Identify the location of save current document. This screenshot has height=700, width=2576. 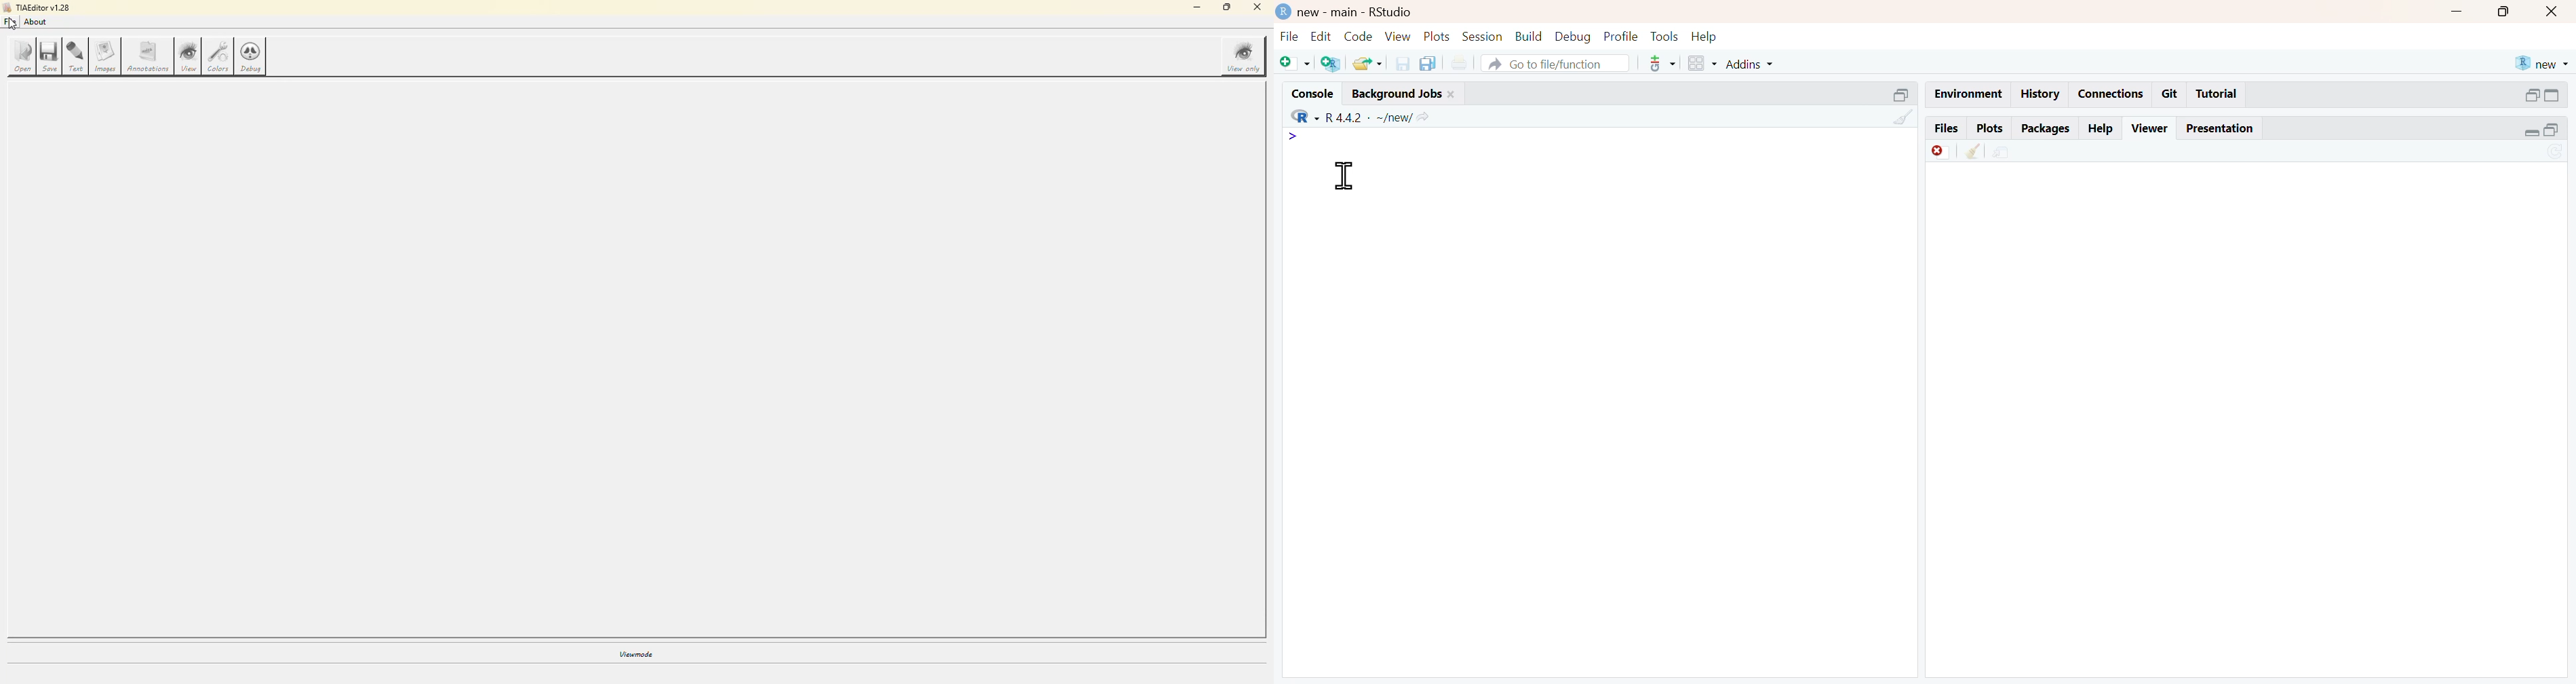
(1405, 64).